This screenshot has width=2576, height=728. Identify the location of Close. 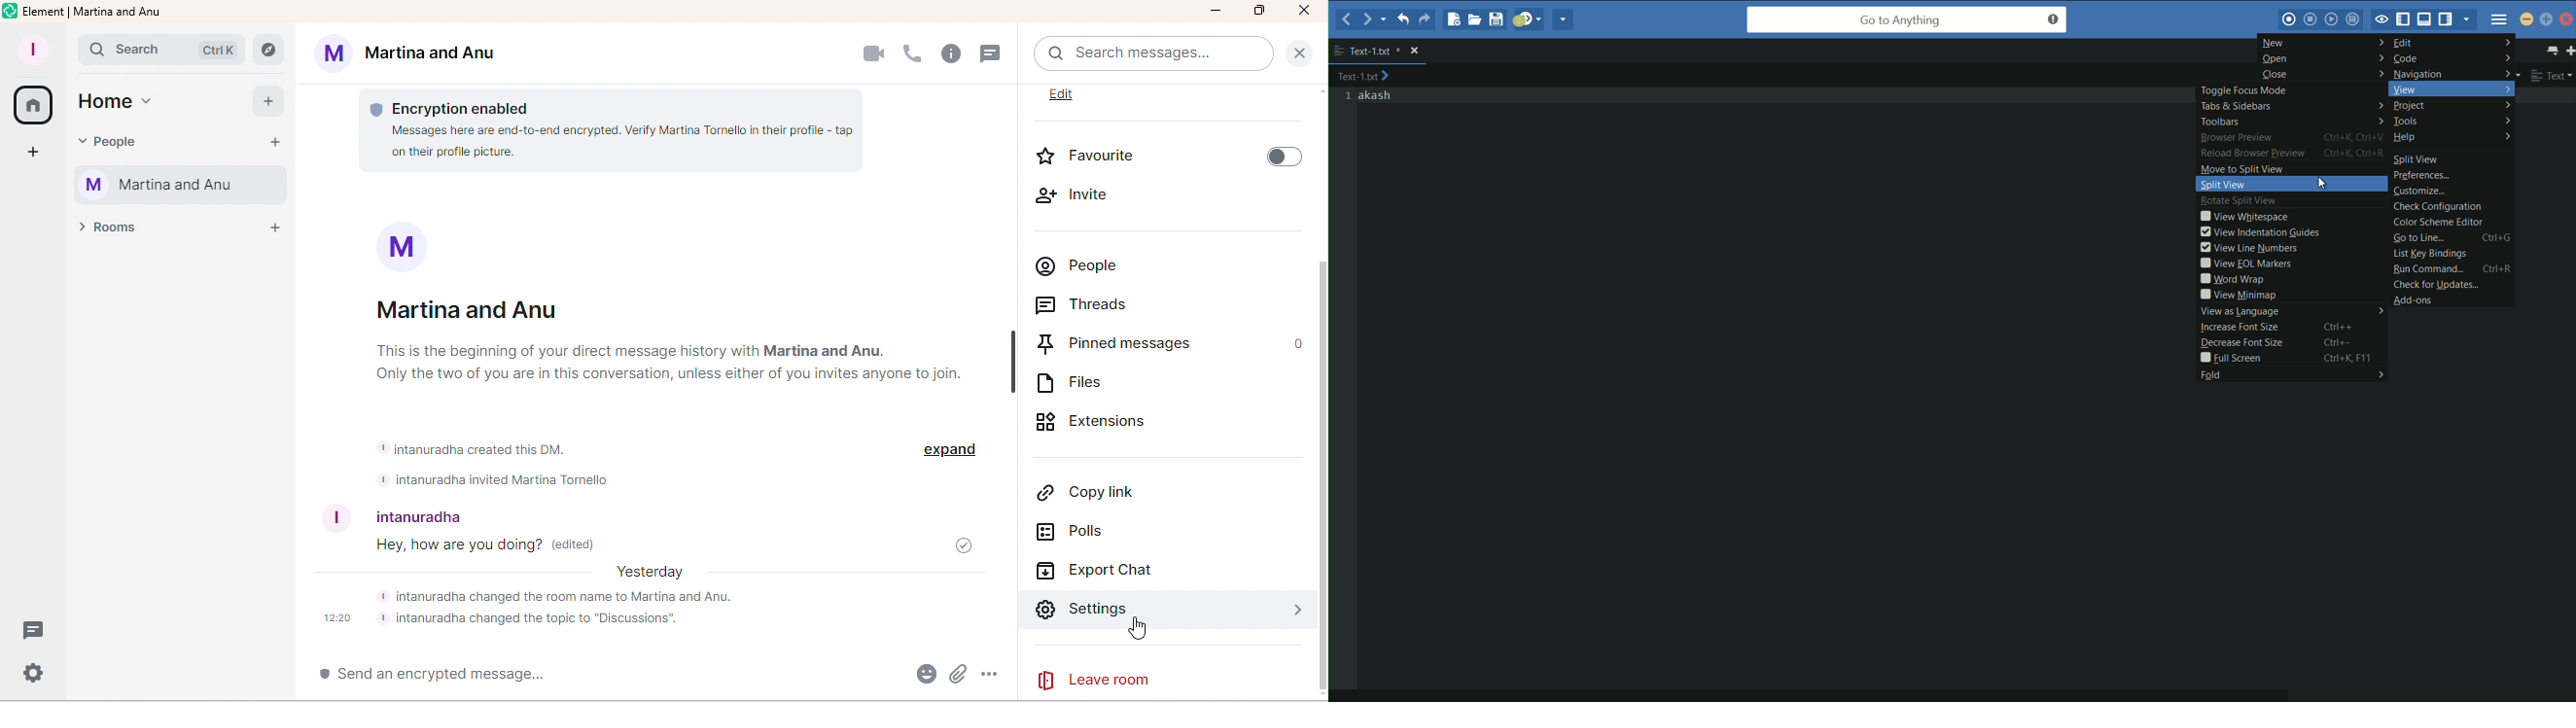
(2567, 19).